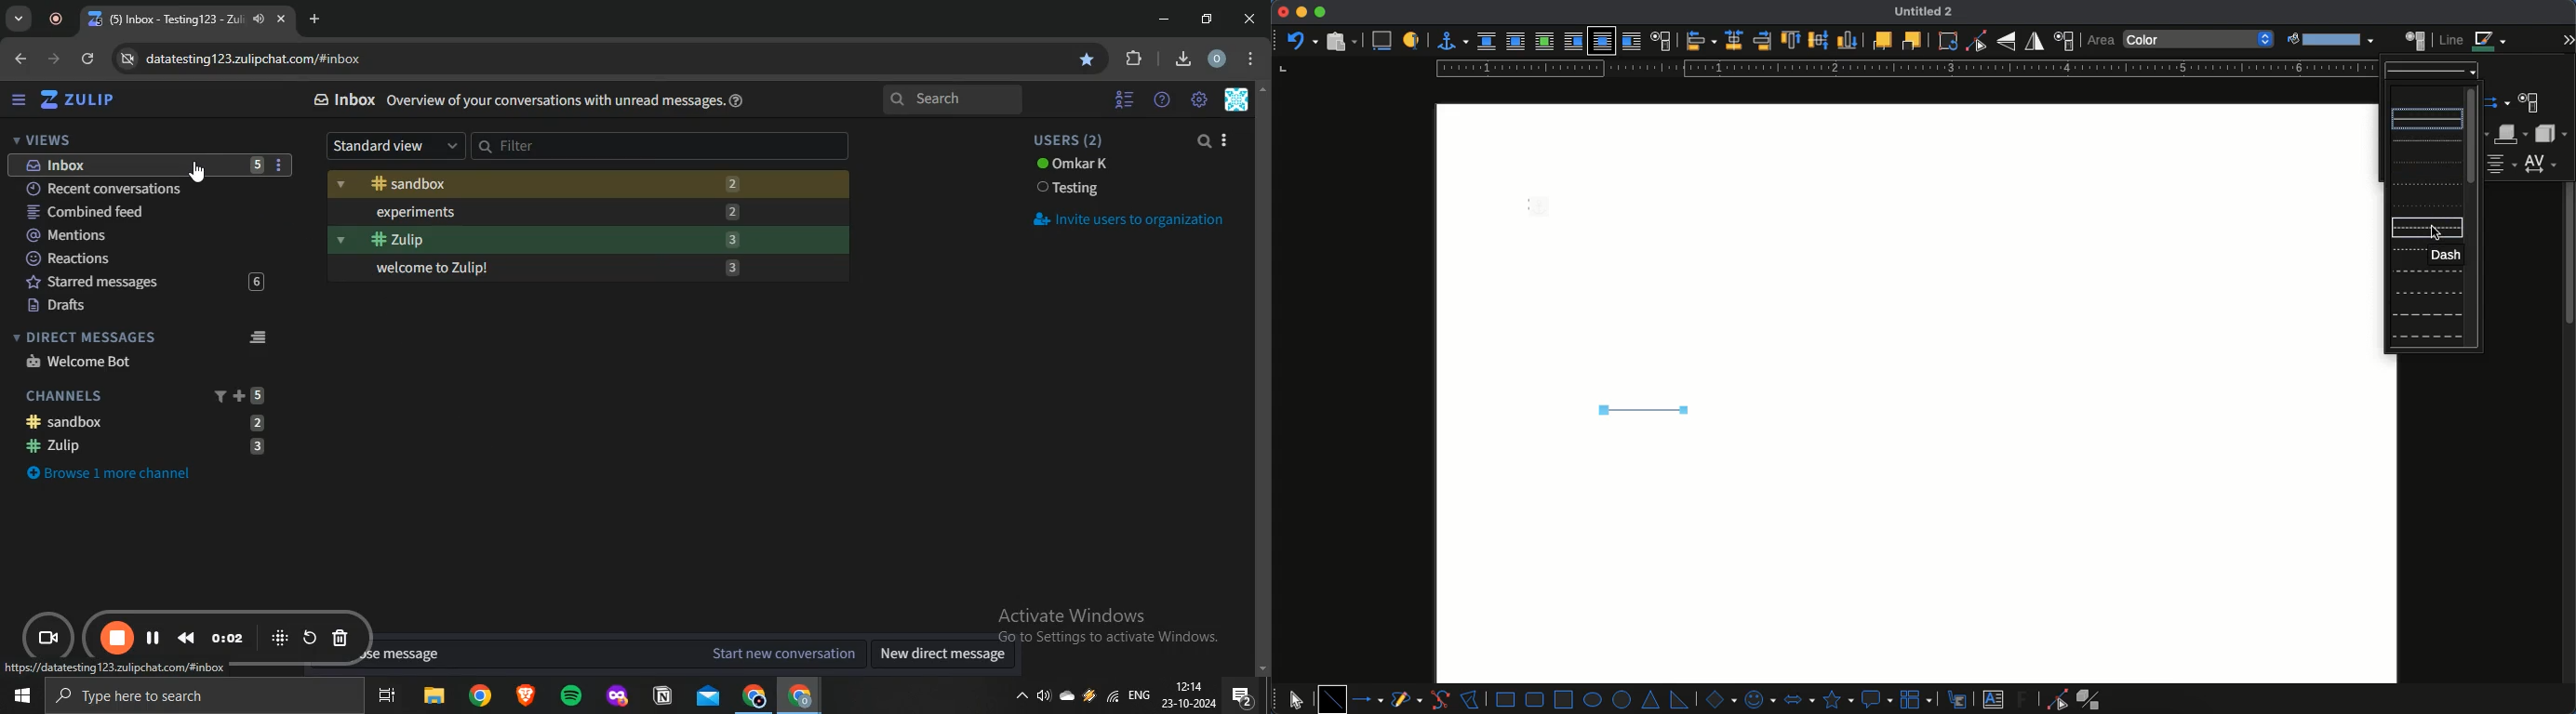 The width and height of the screenshot is (2576, 728). Describe the element at coordinates (2100, 41) in the screenshot. I see `area` at that location.